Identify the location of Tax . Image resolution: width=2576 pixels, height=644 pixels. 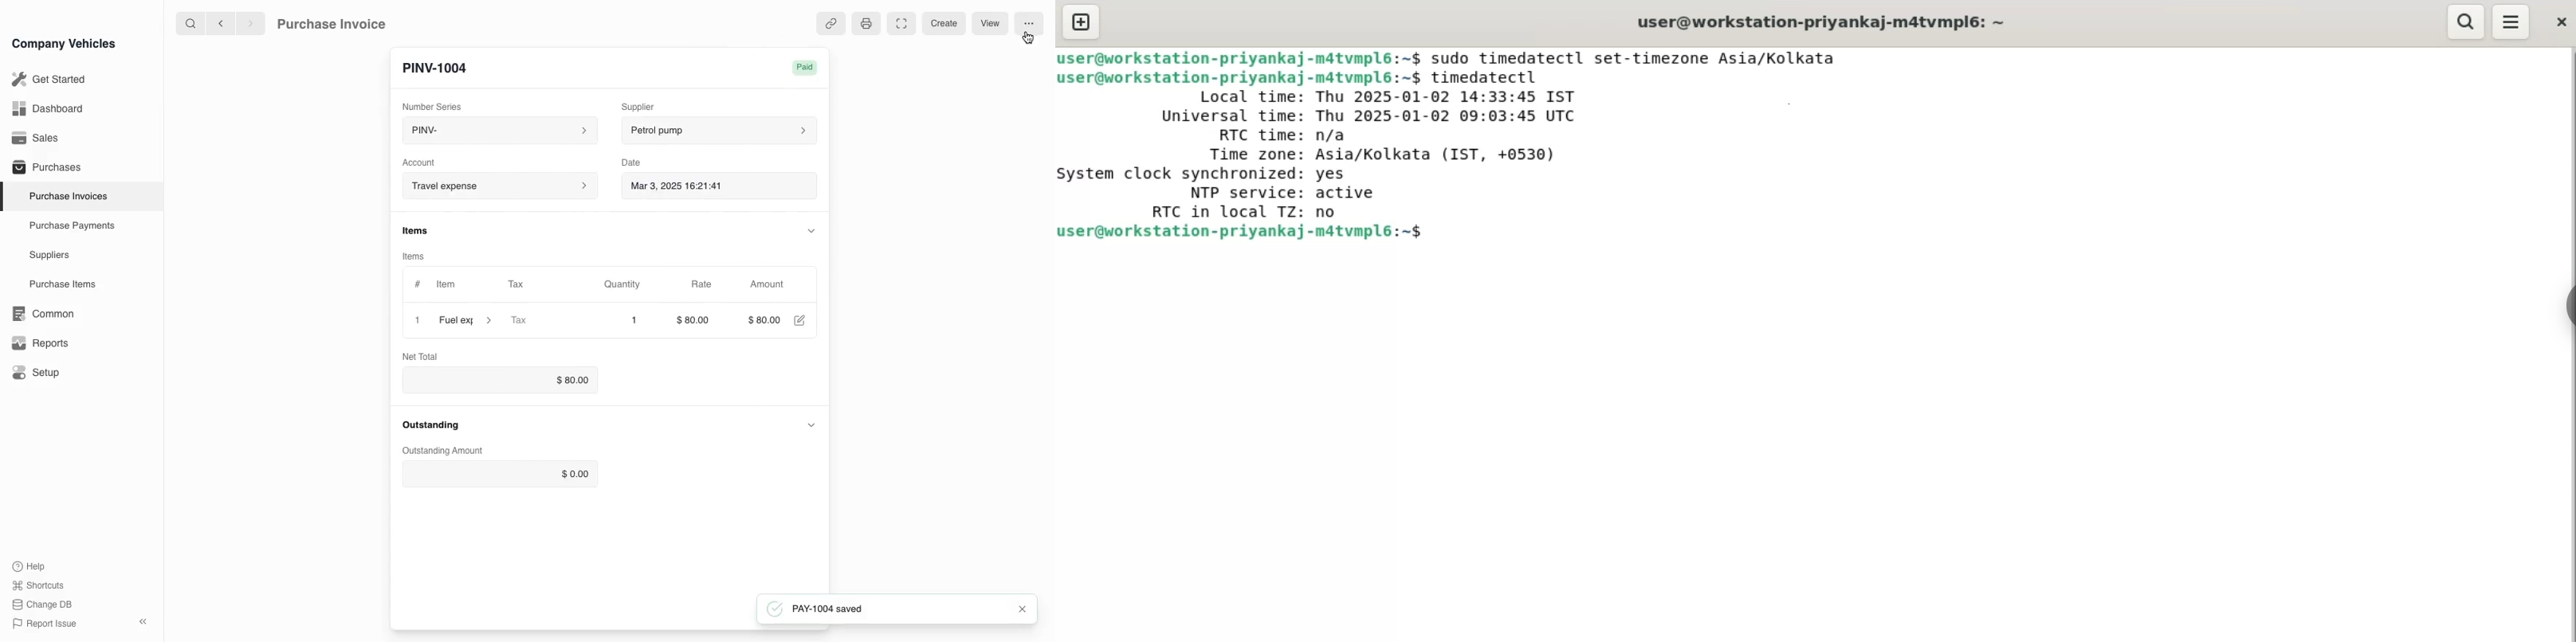
(536, 320).